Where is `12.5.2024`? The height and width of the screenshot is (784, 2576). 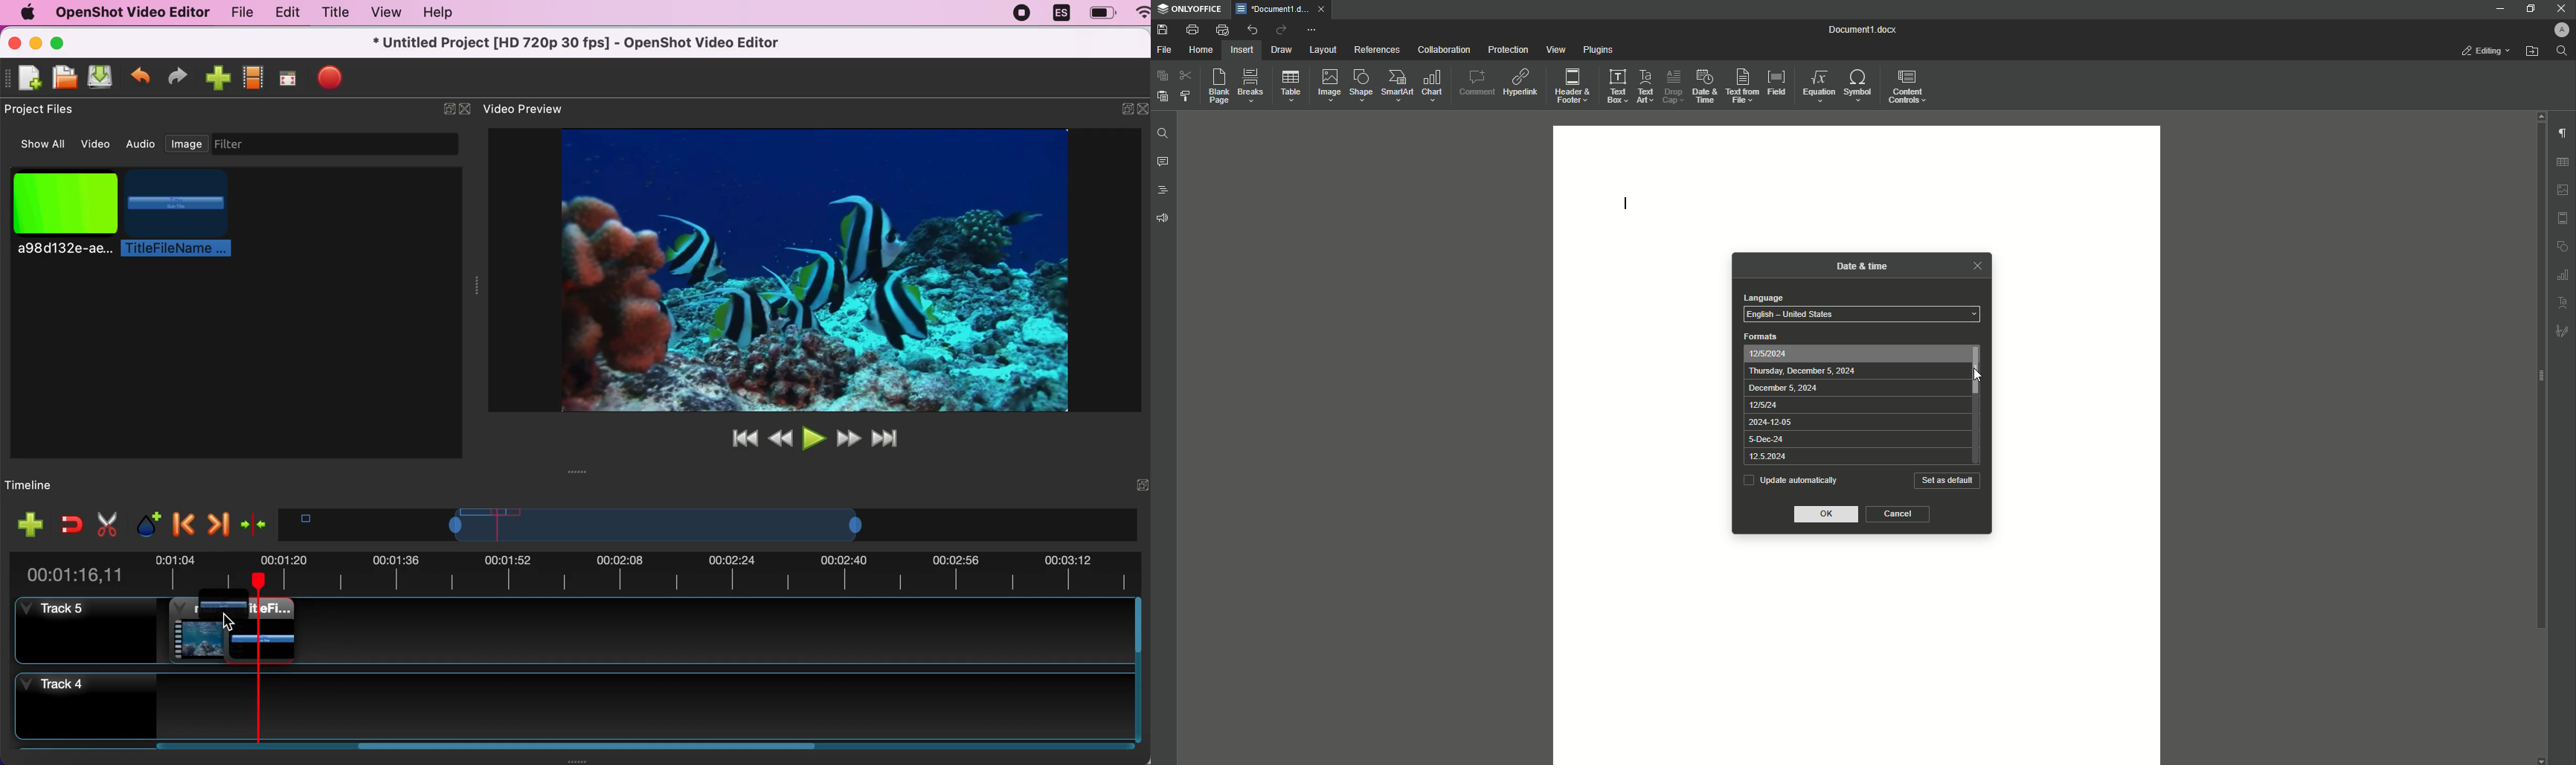
12.5.2024 is located at coordinates (1766, 456).